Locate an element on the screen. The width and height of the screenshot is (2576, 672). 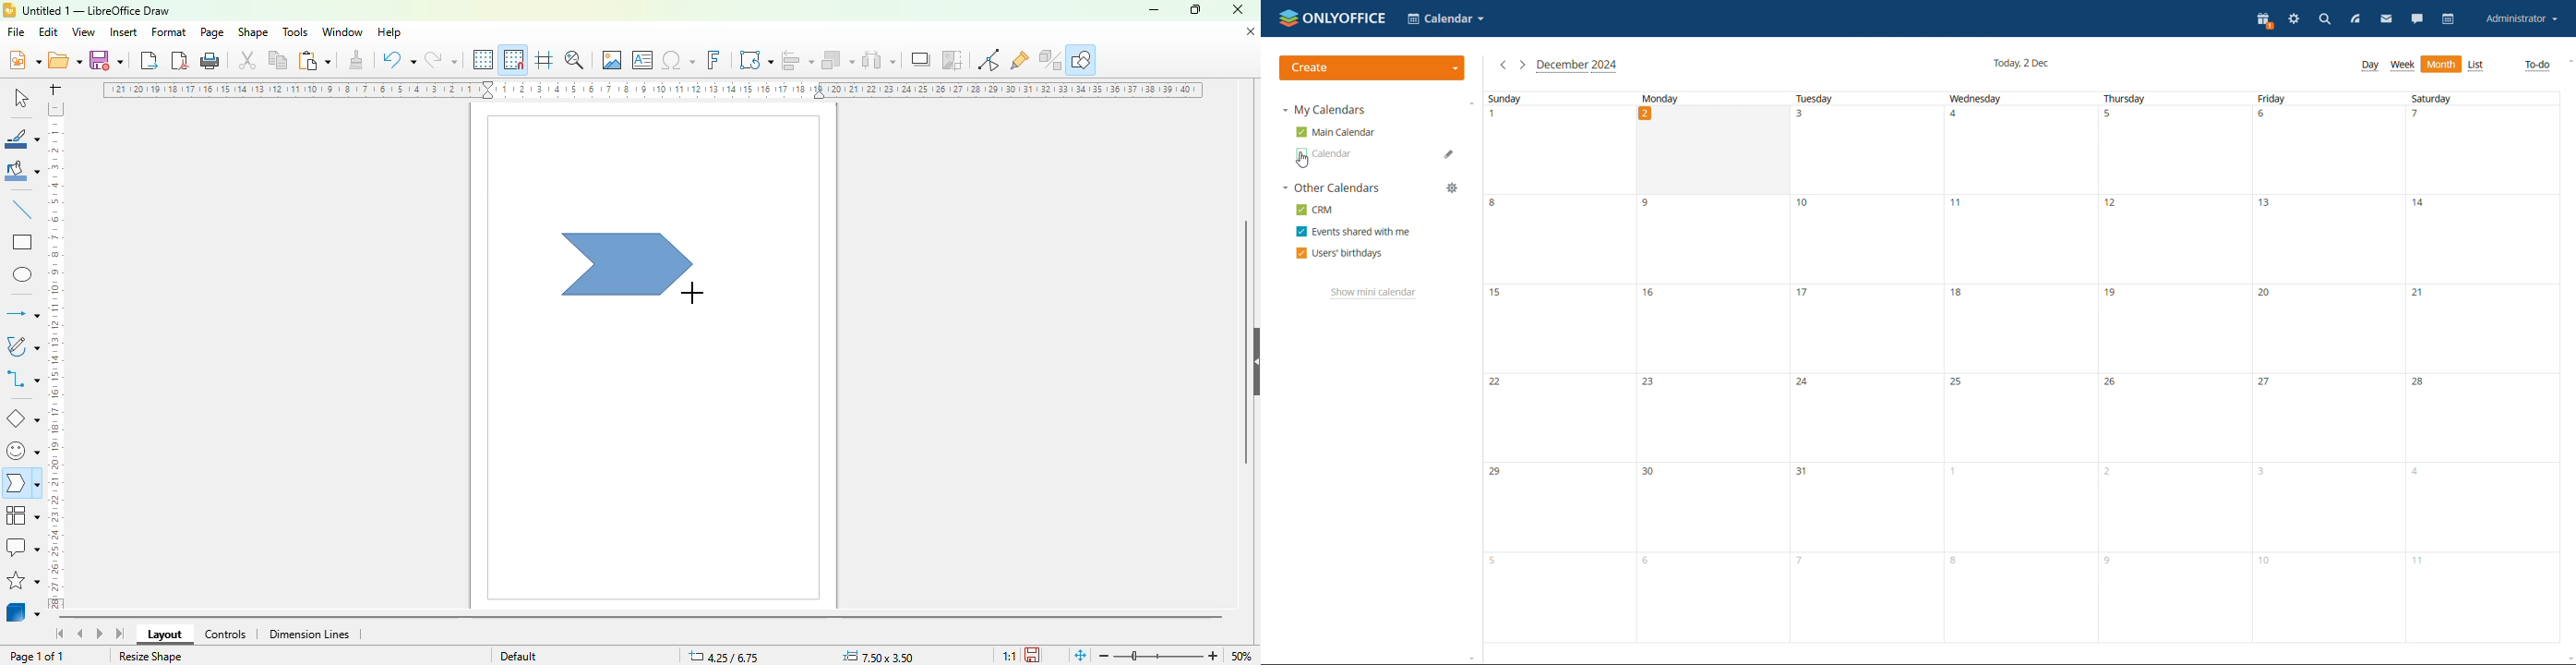
vertical scroll bar is located at coordinates (1246, 343).